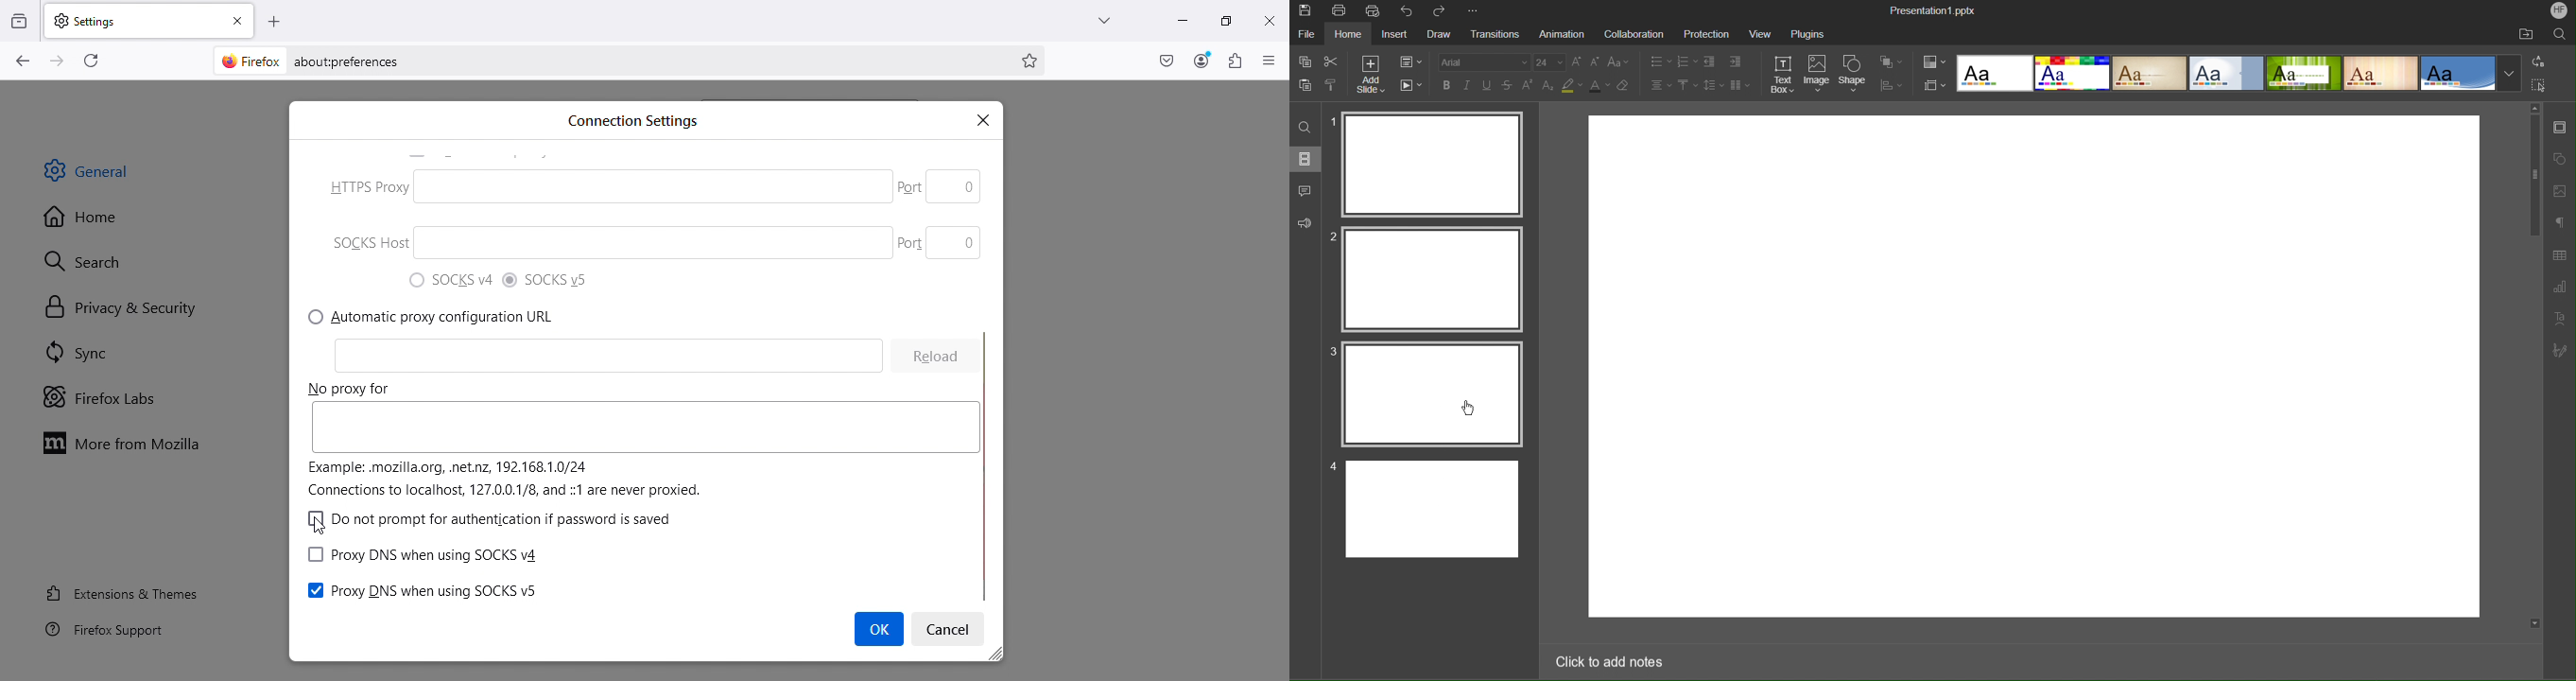 The height and width of the screenshot is (700, 2576). Describe the element at coordinates (516, 493) in the screenshot. I see `learn more` at that location.